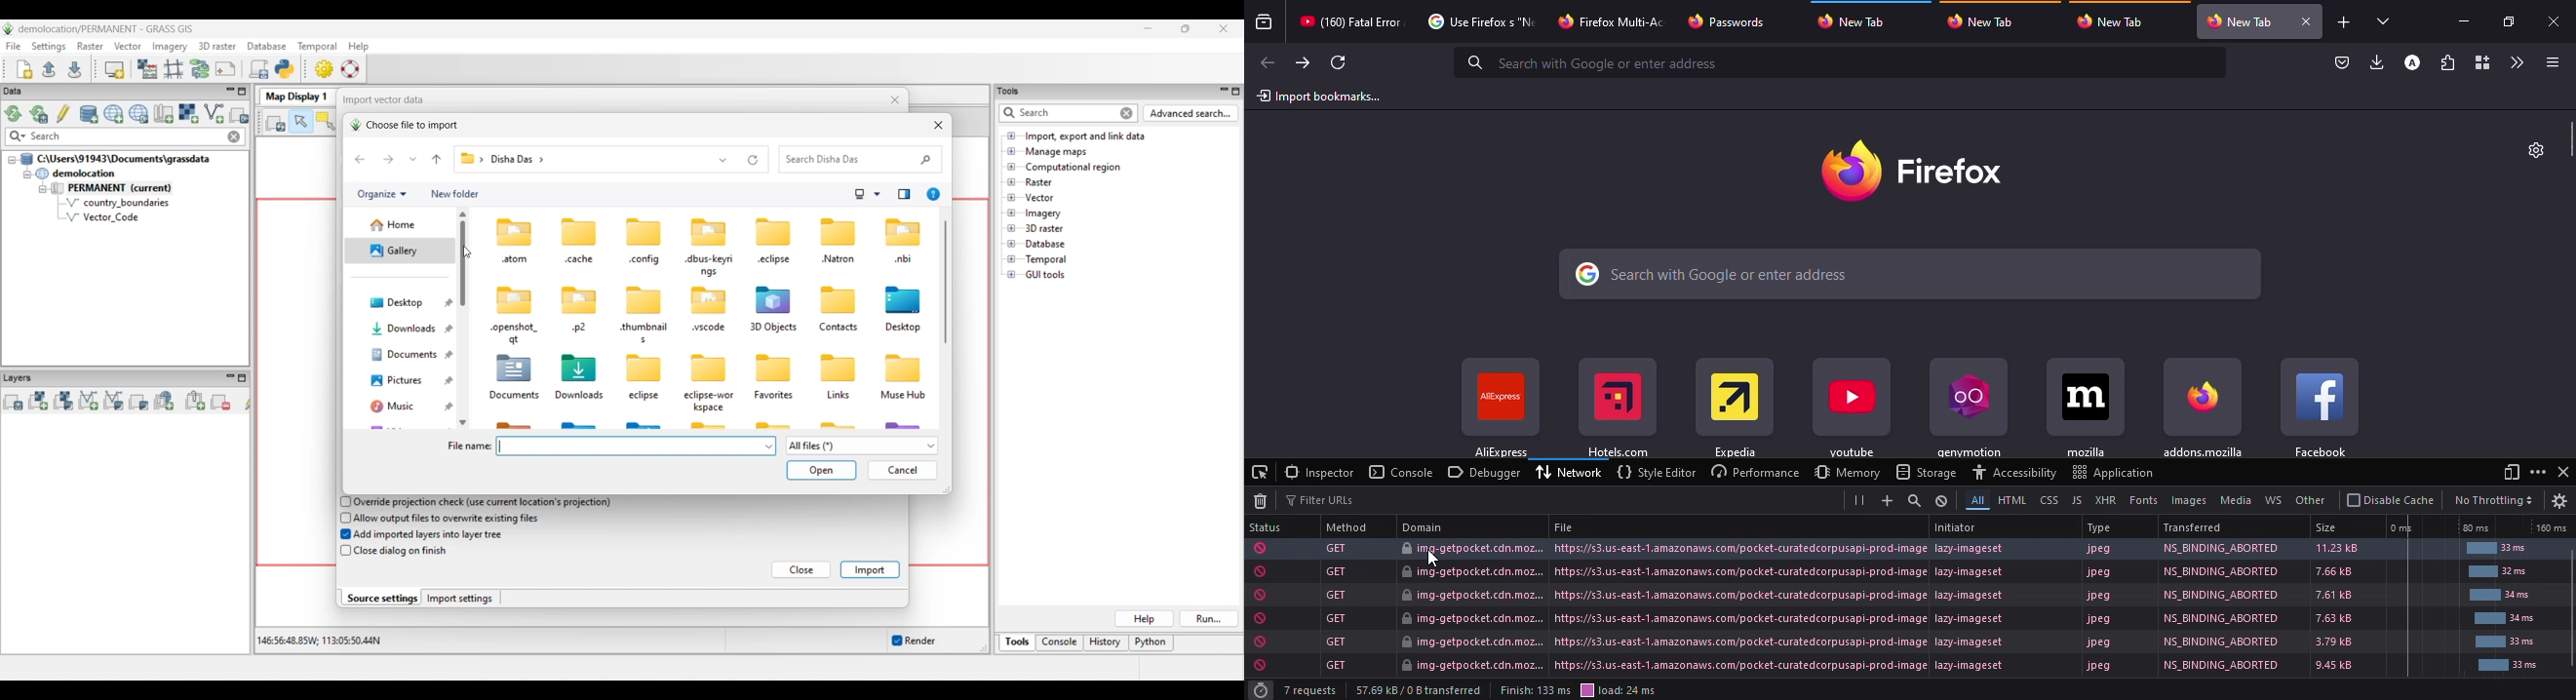 The height and width of the screenshot is (700, 2576). I want to click on import bookmarks, so click(1323, 95).